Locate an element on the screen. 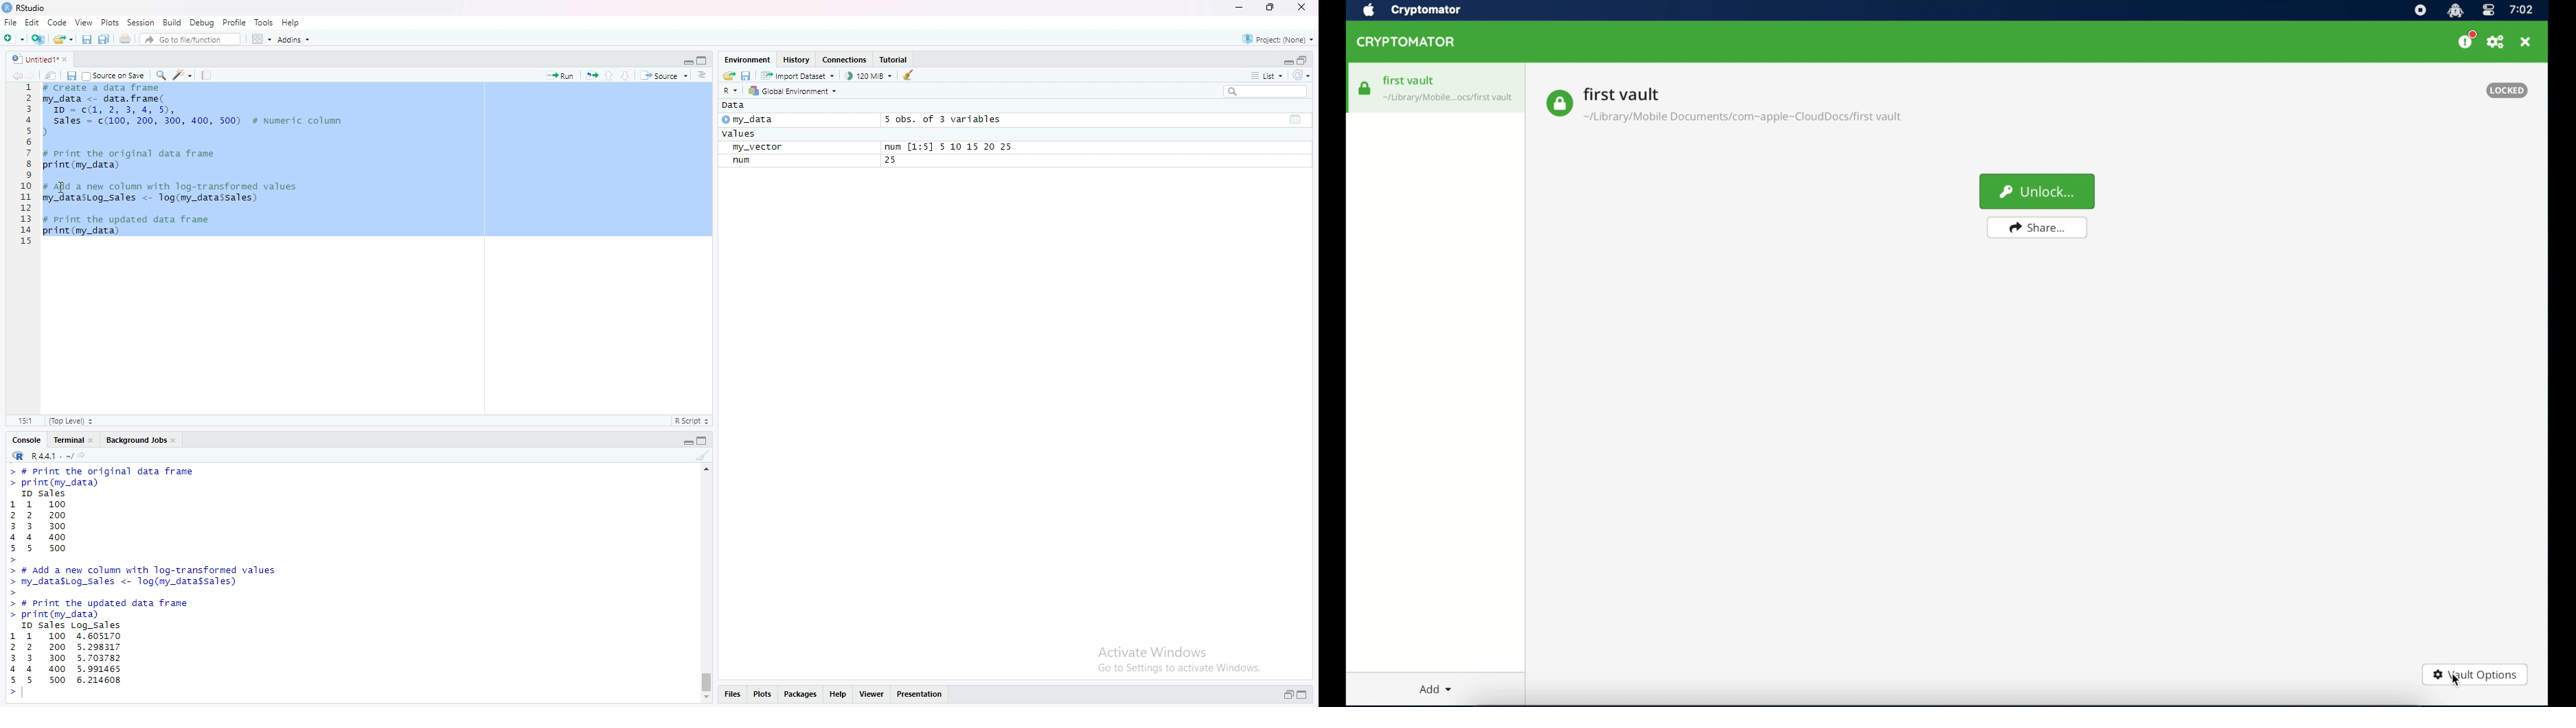  maximize is located at coordinates (702, 60).